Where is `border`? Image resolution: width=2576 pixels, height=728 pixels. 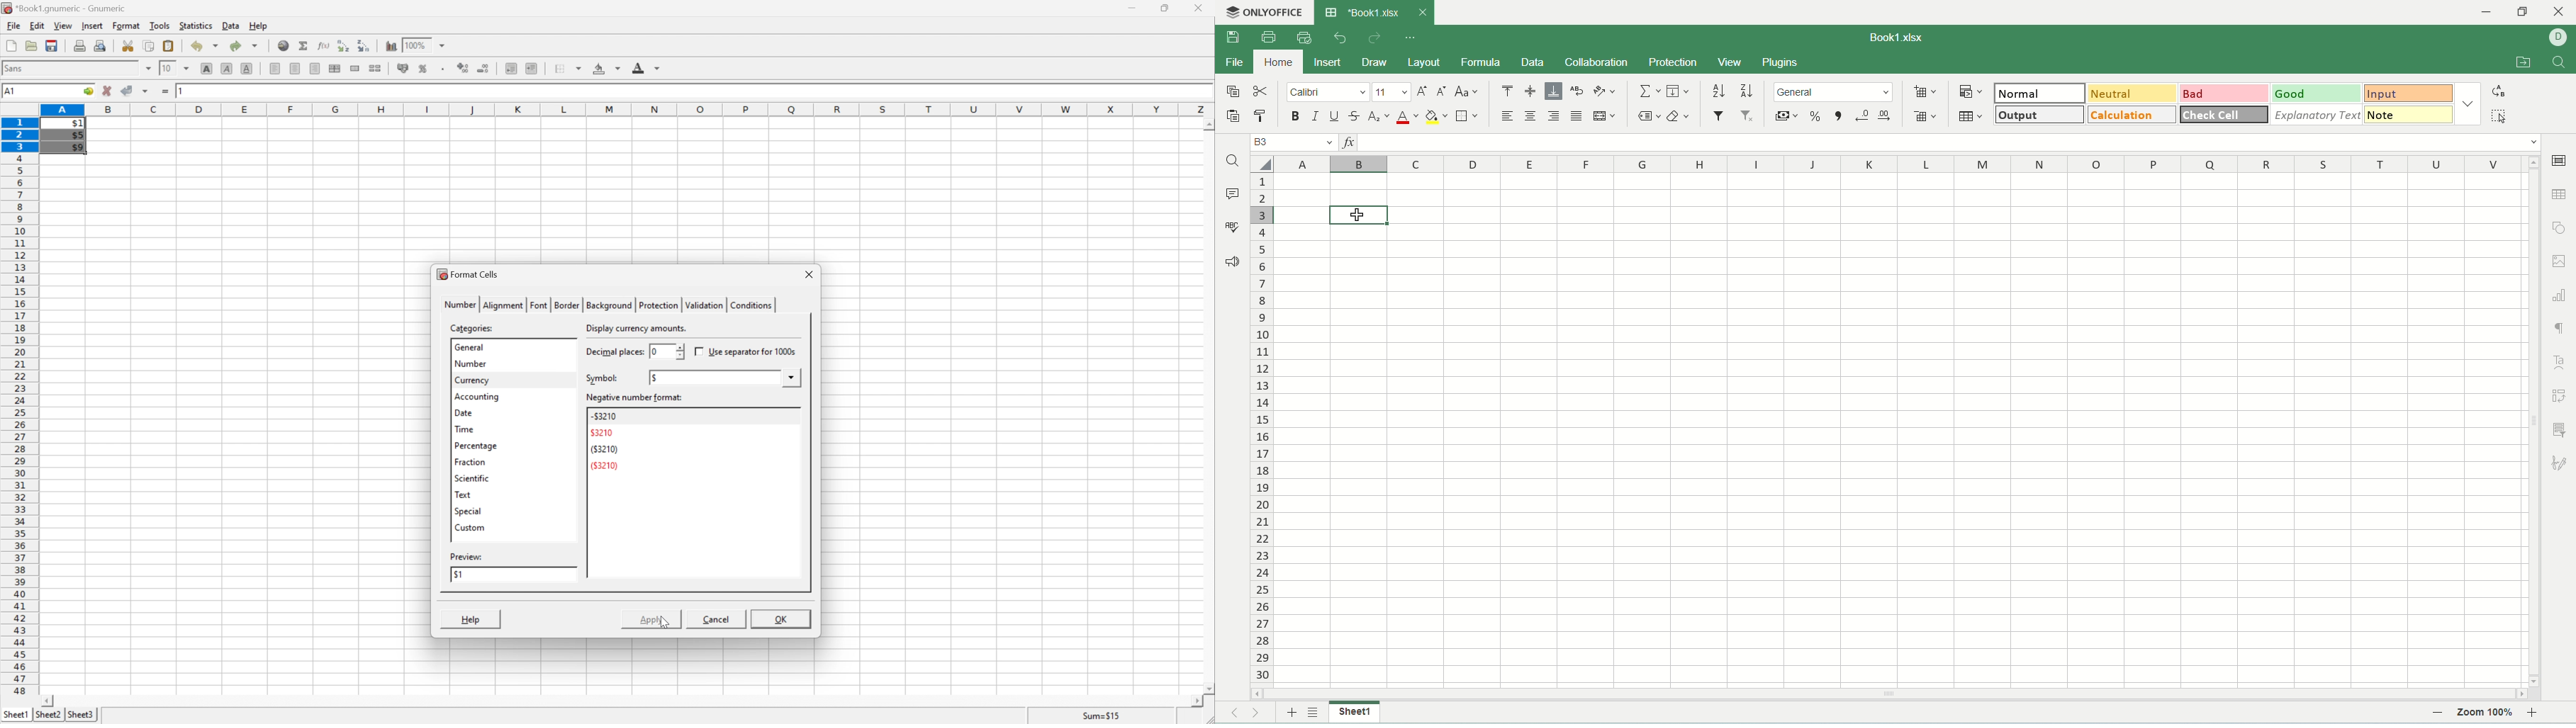
border is located at coordinates (565, 304).